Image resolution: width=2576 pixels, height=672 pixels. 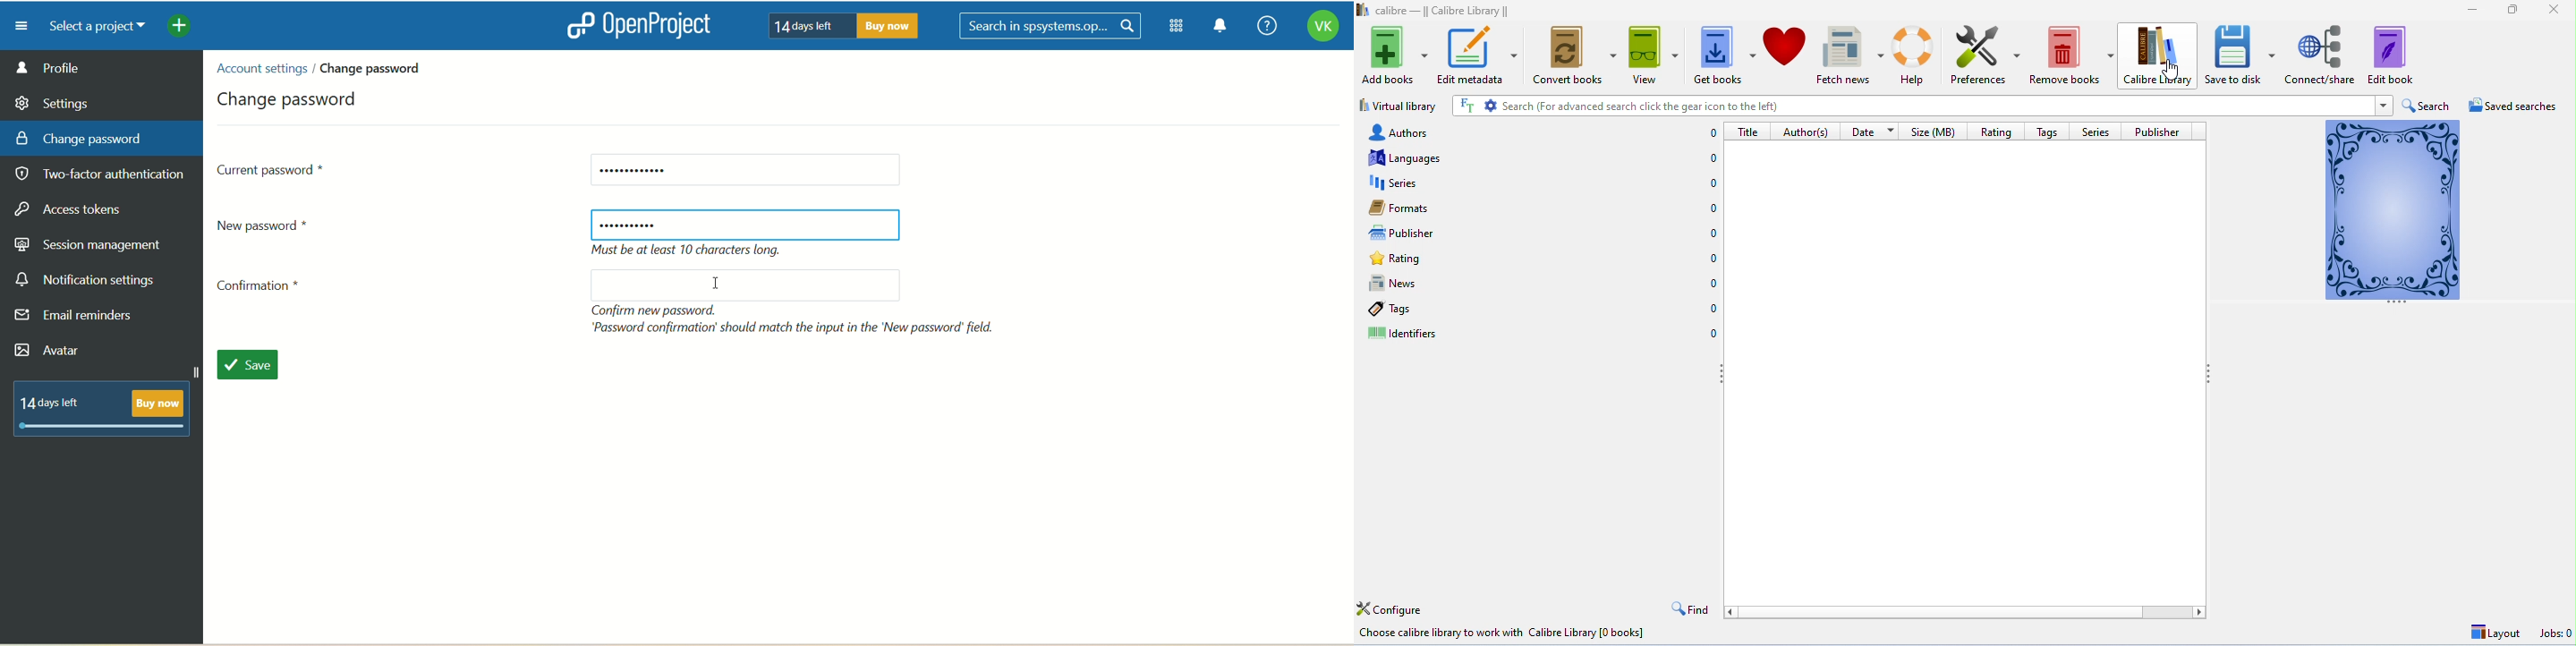 I want to click on search, so click(x=2427, y=106).